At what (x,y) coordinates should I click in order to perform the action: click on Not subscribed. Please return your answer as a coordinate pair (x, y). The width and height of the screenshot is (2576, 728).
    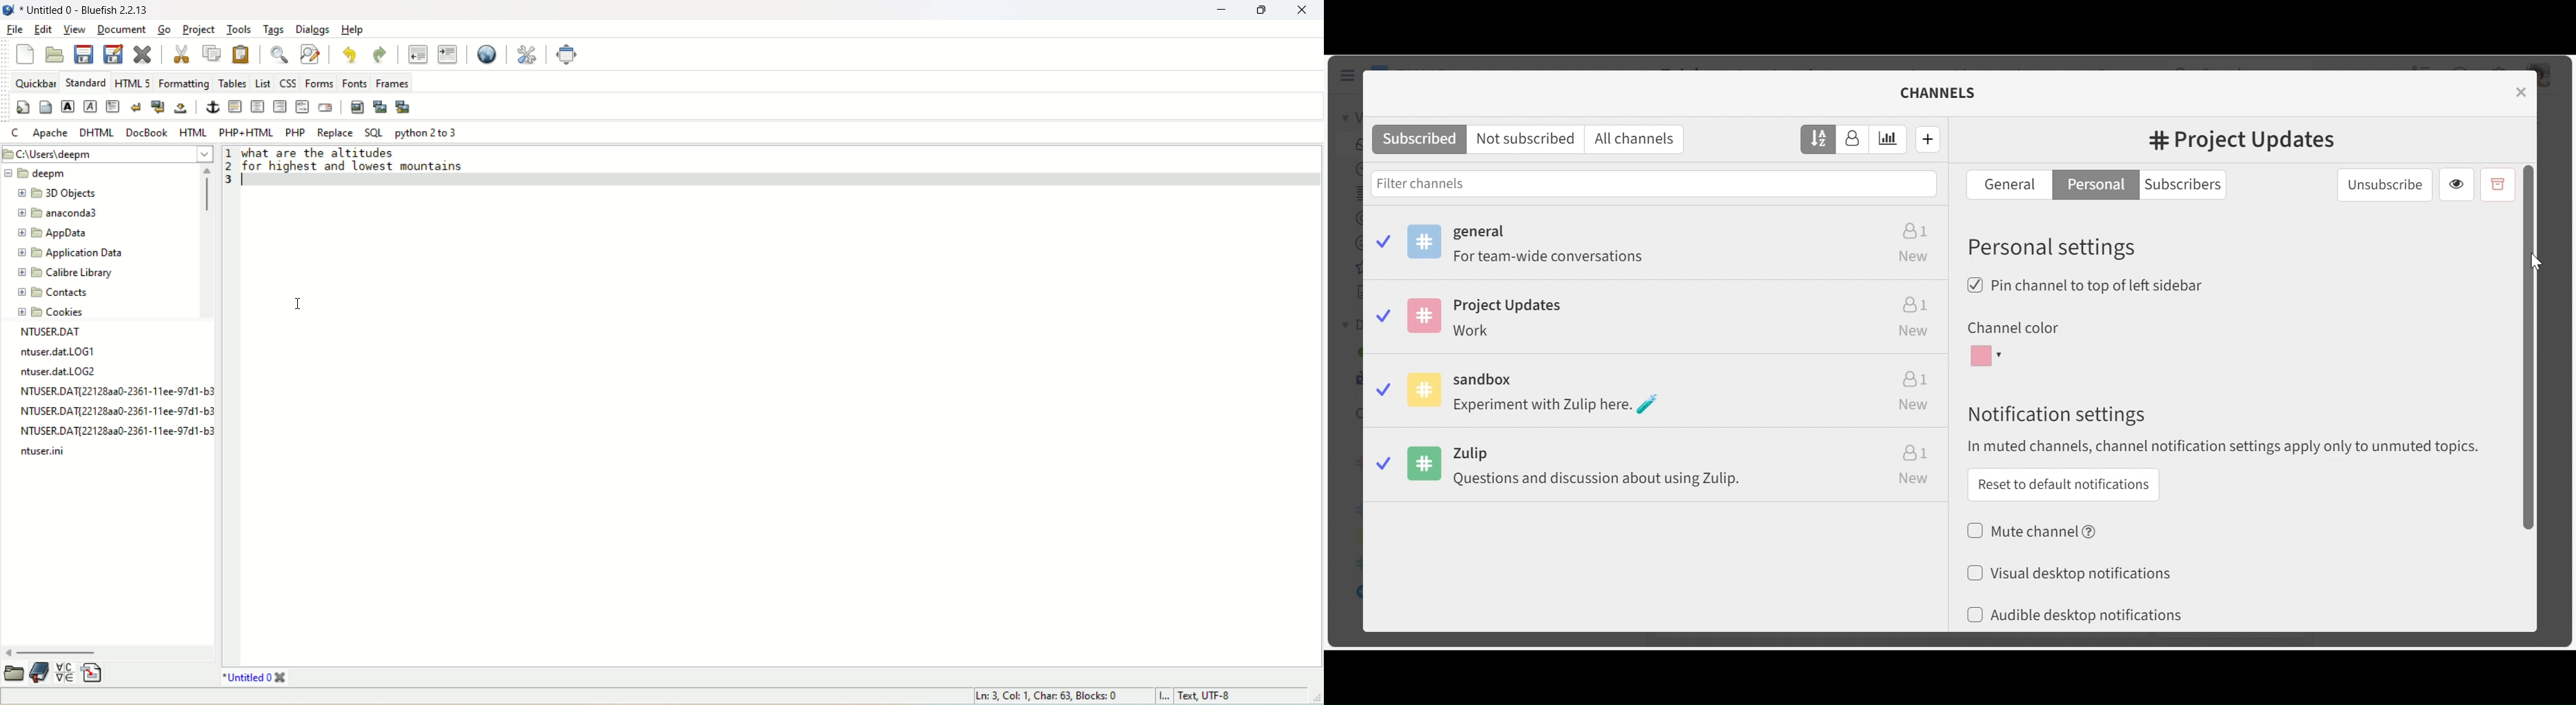
    Looking at the image, I should click on (1528, 140).